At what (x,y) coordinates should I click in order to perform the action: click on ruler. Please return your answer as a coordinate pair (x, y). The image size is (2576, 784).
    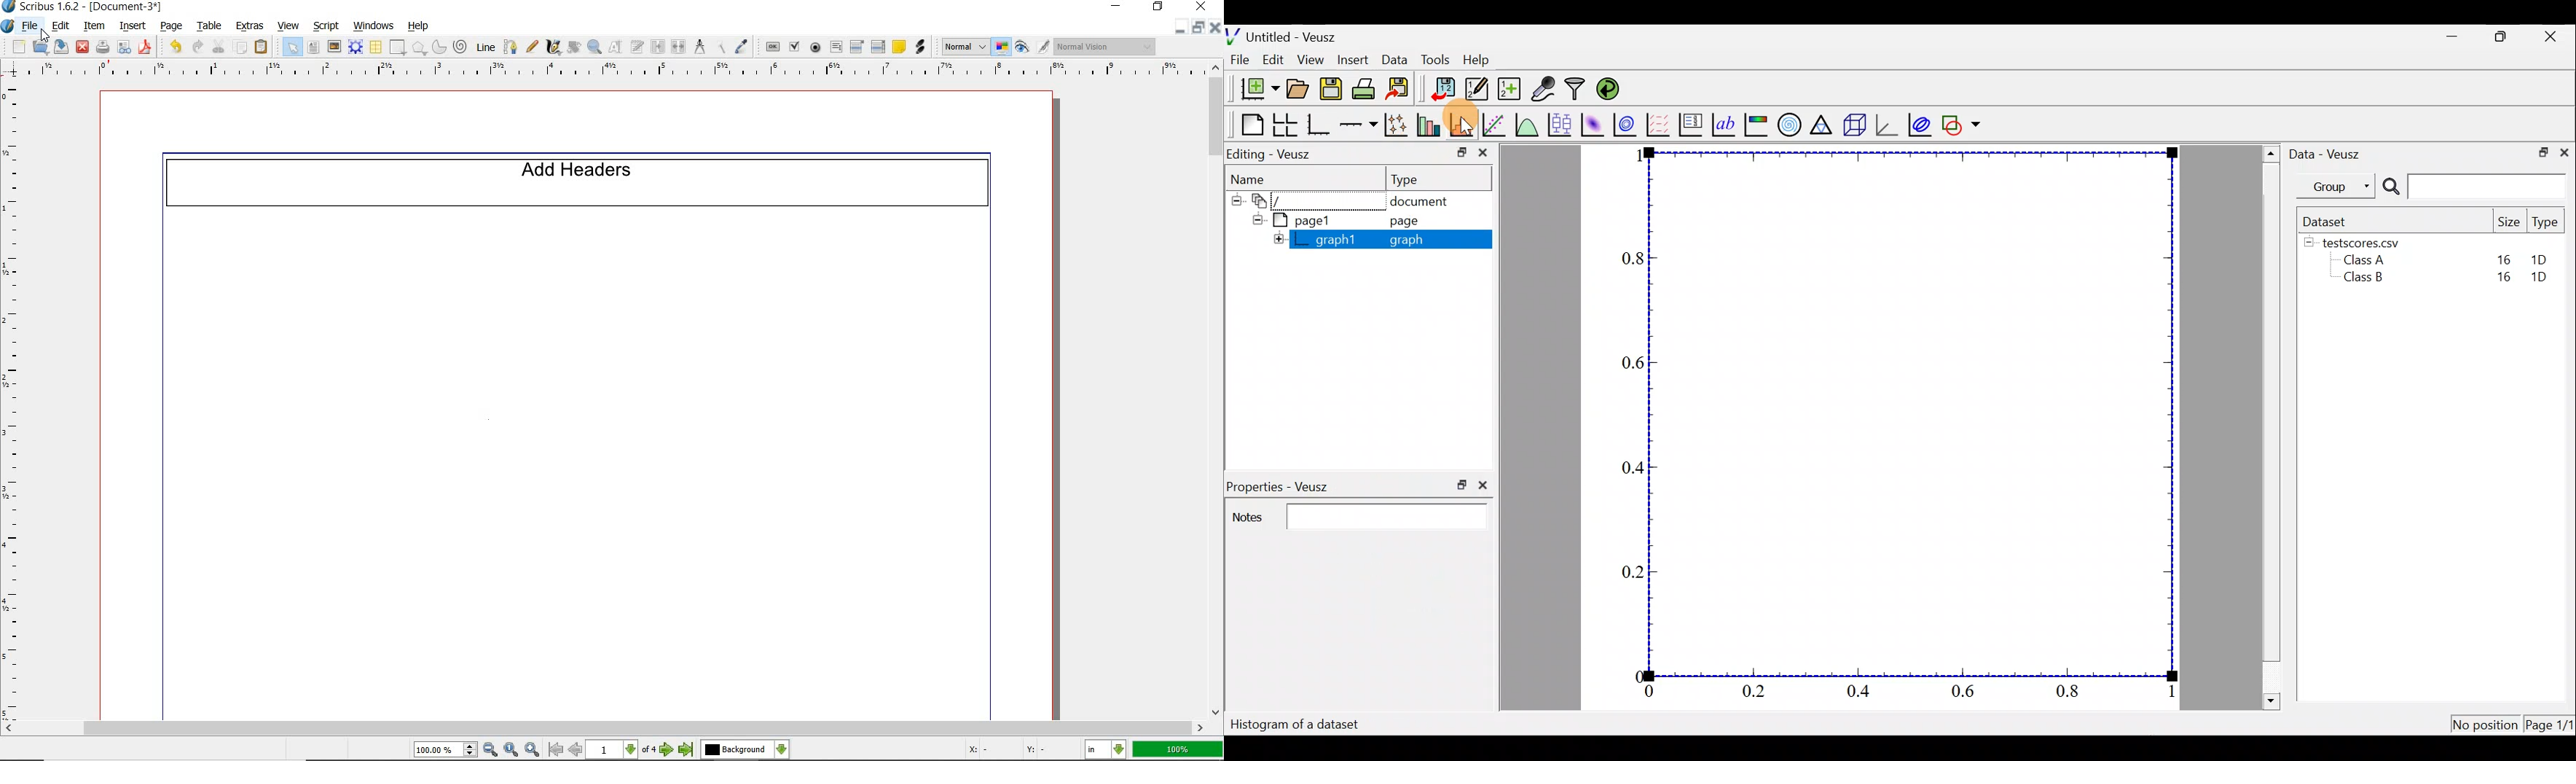
    Looking at the image, I should click on (606, 73).